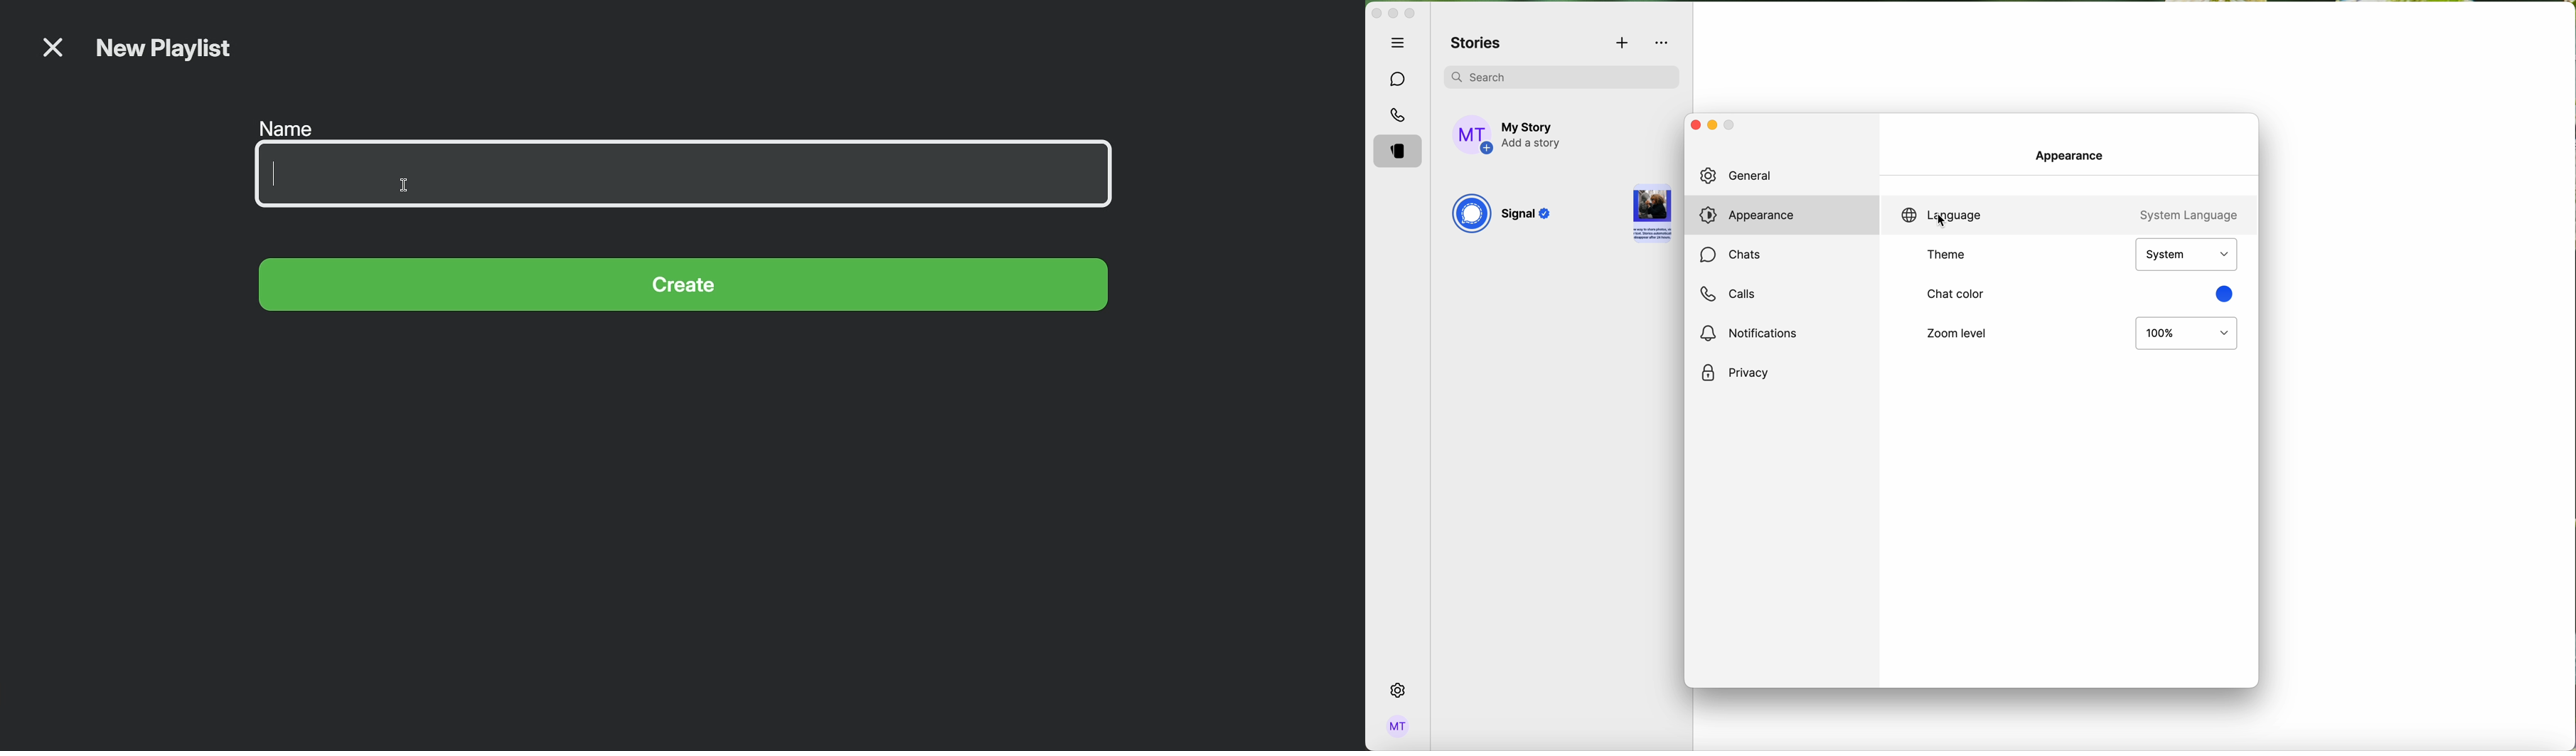 Image resolution: width=2576 pixels, height=756 pixels. I want to click on privacy, so click(1735, 373).